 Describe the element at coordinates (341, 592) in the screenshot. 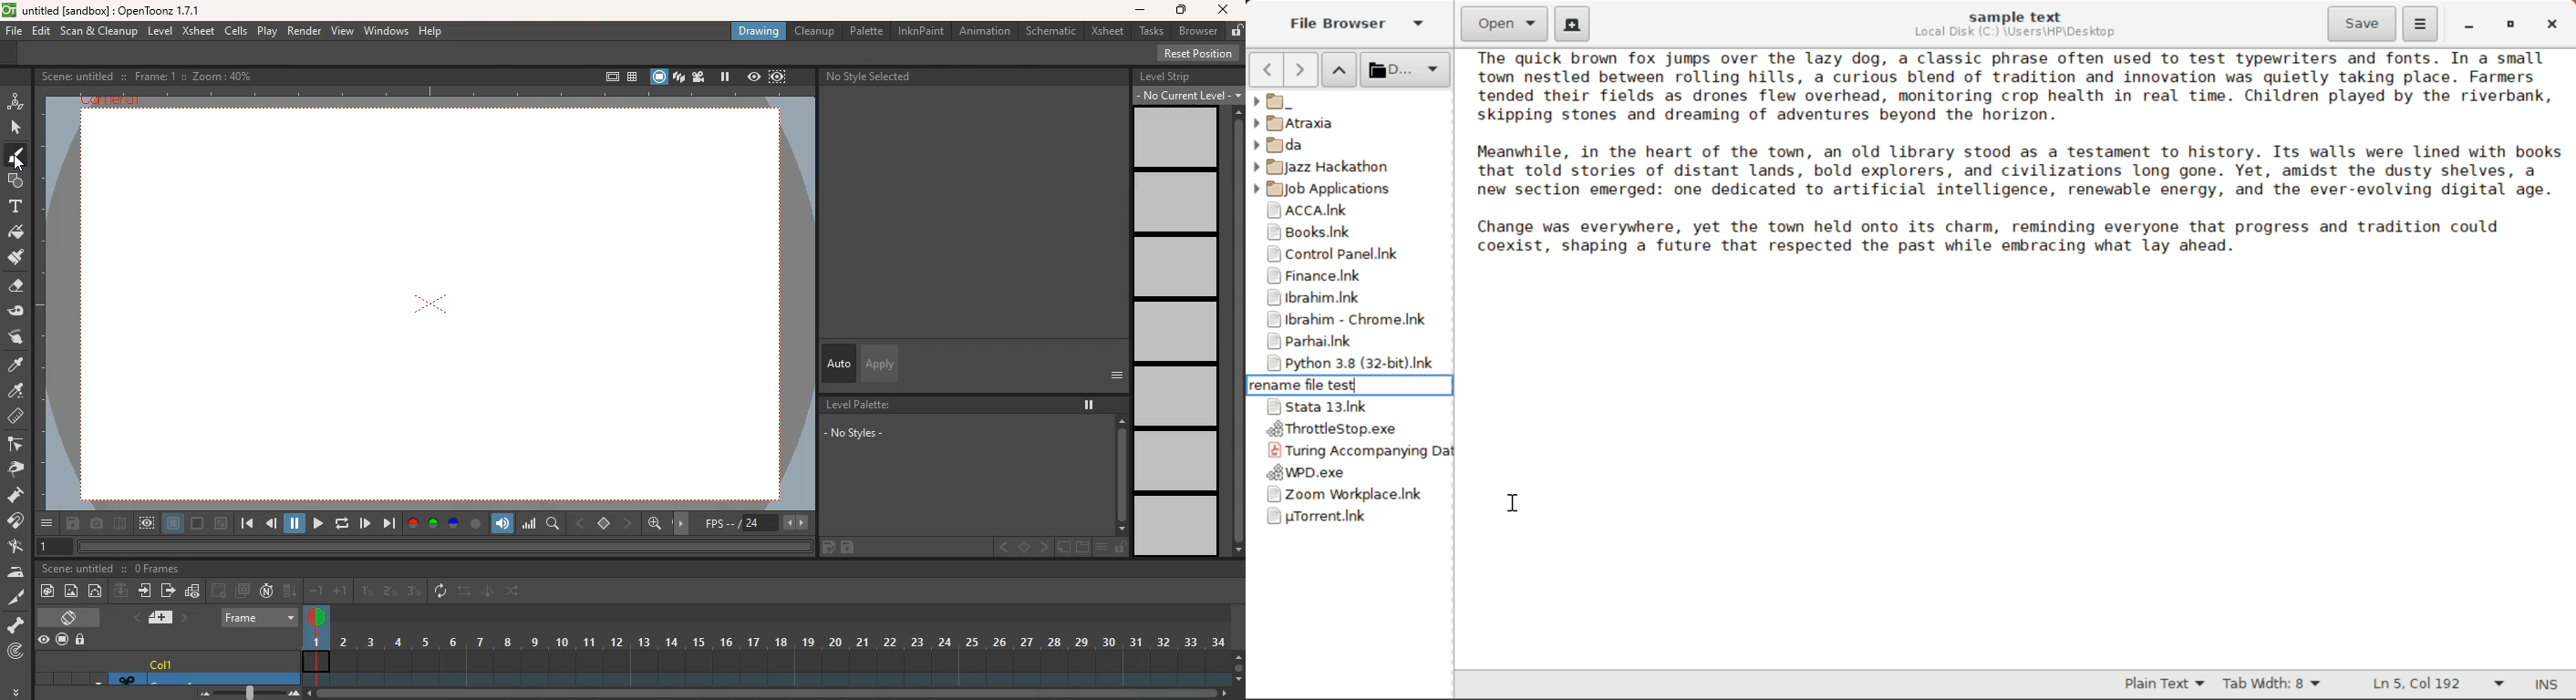

I see `+1` at that location.